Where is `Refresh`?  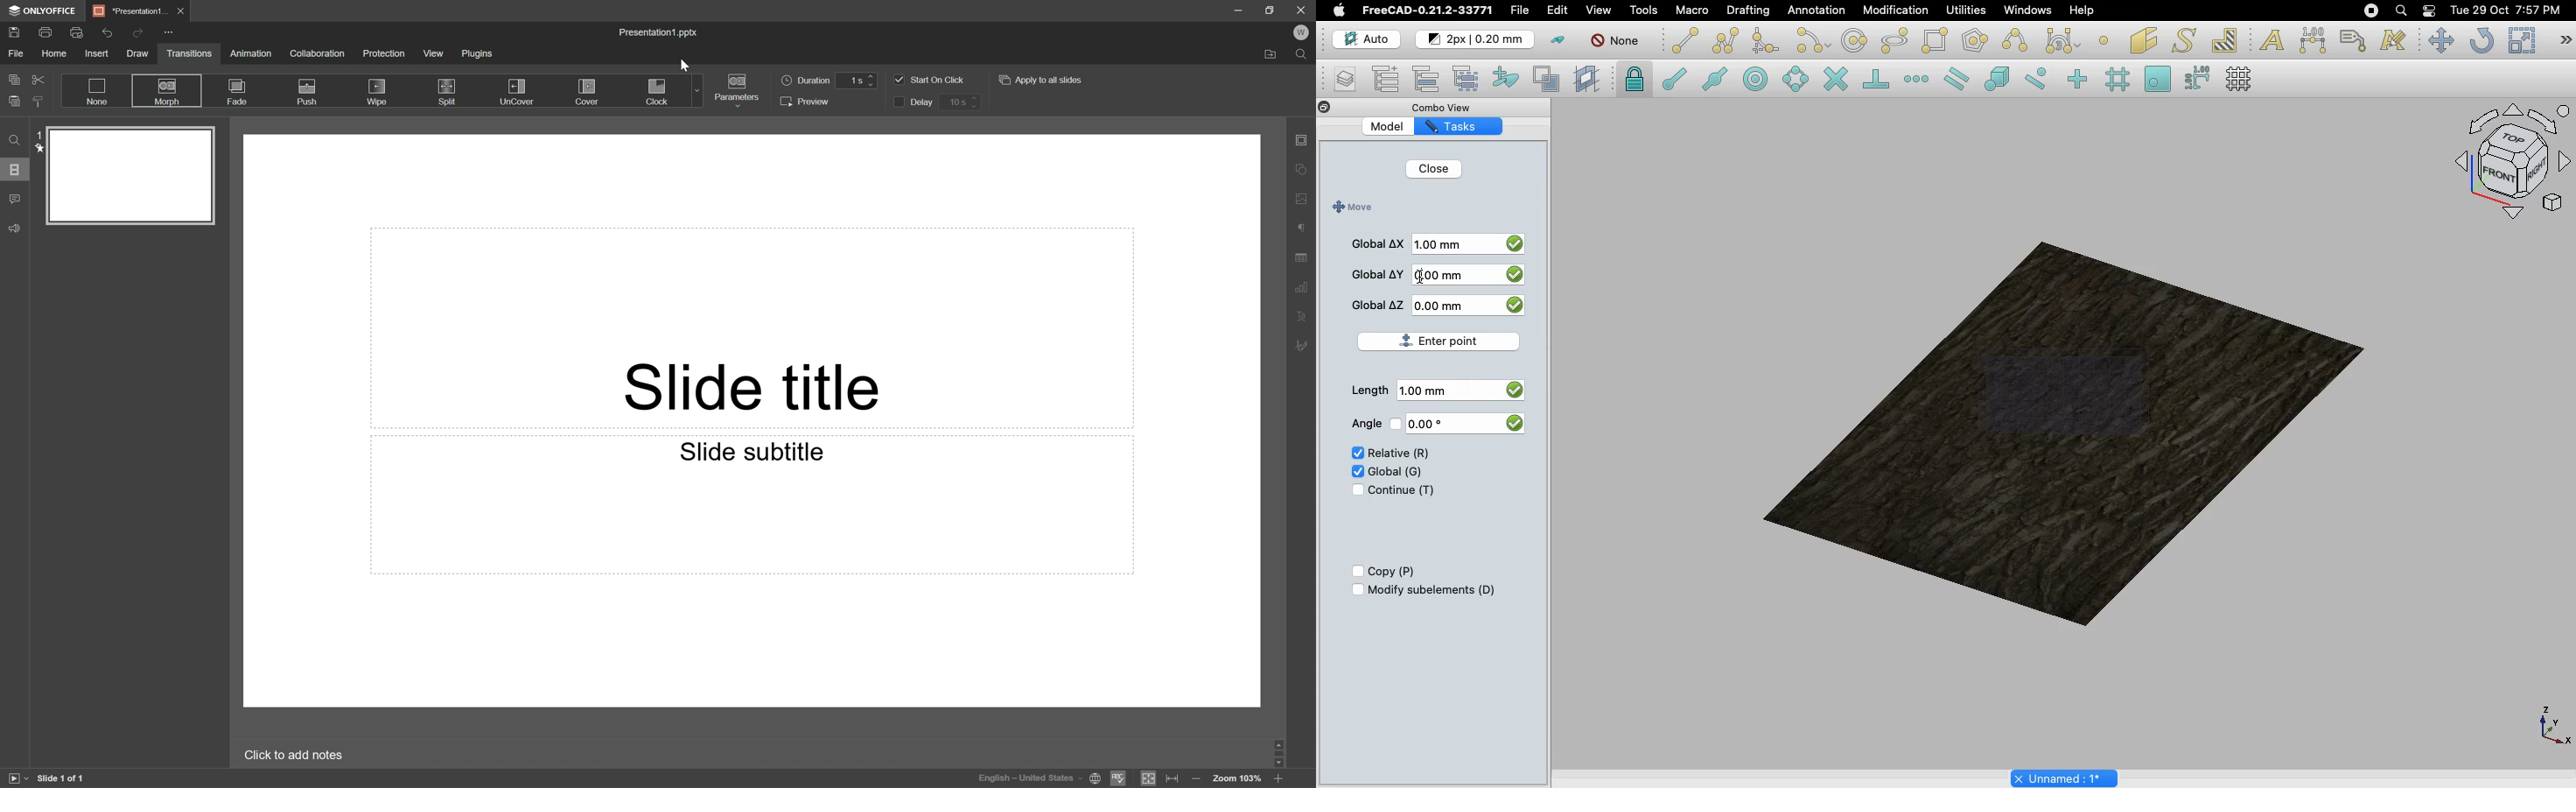 Refresh is located at coordinates (2482, 42).